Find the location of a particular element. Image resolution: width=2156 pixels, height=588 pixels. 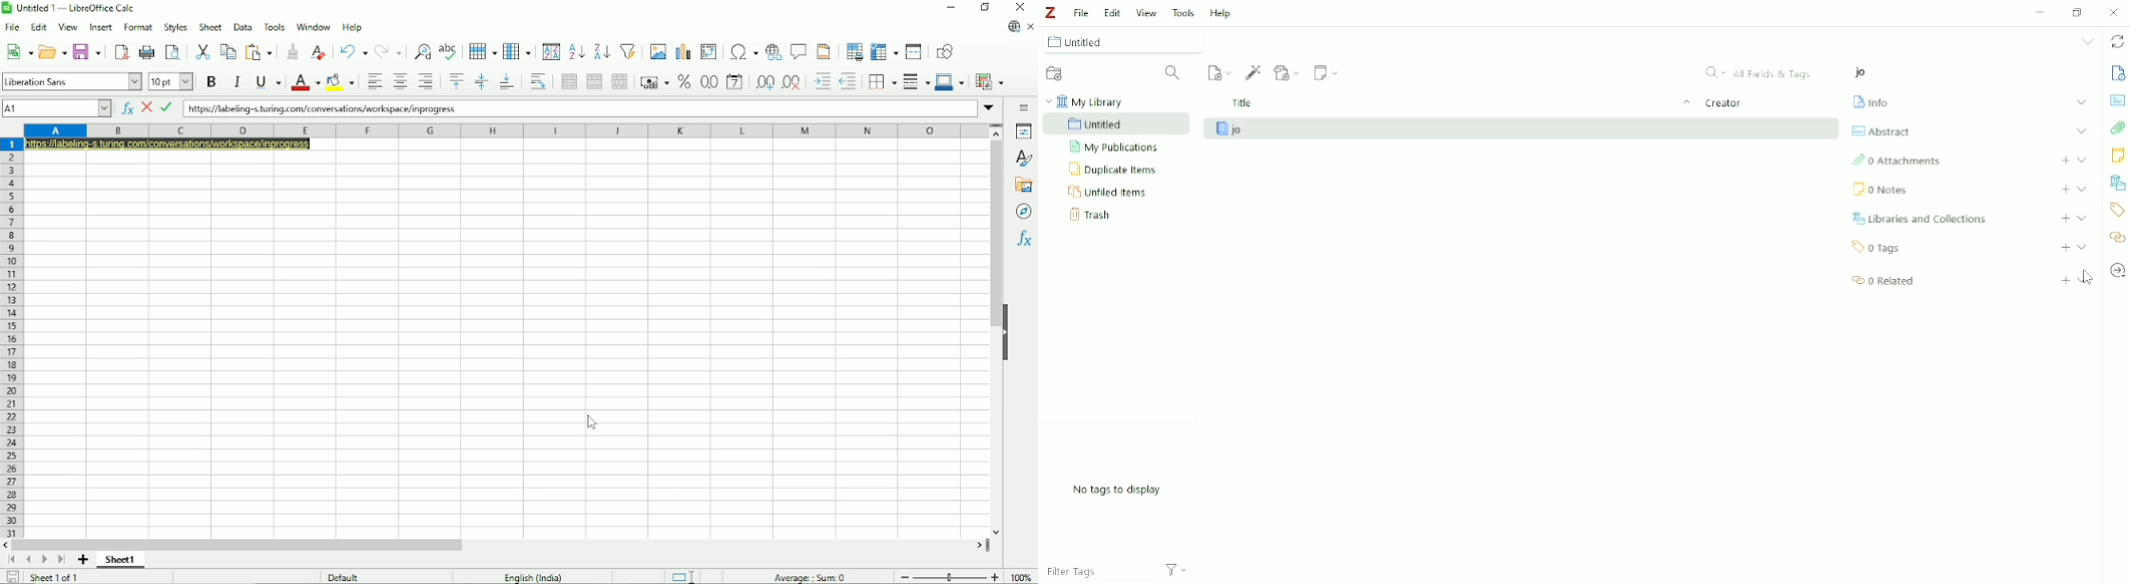

Filter Collections is located at coordinates (1175, 72).